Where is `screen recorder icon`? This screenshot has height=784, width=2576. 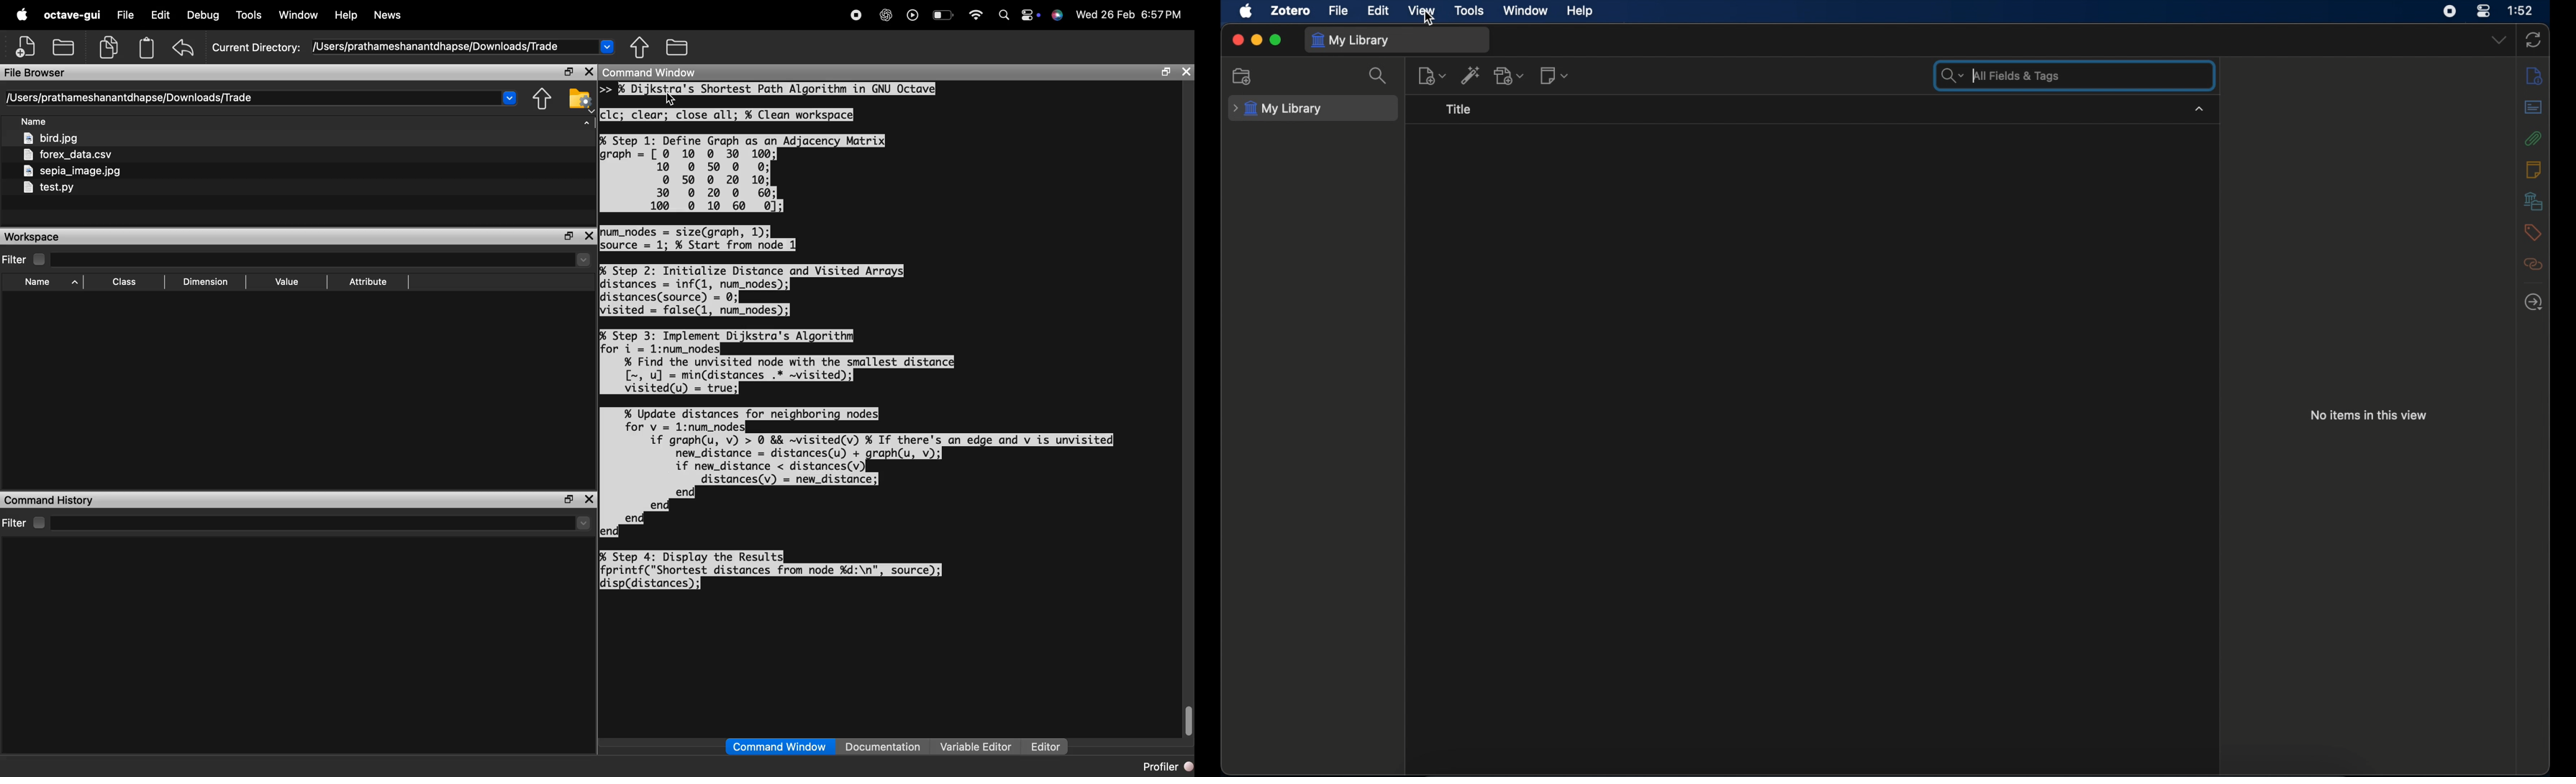 screen recorder icon is located at coordinates (2448, 12).